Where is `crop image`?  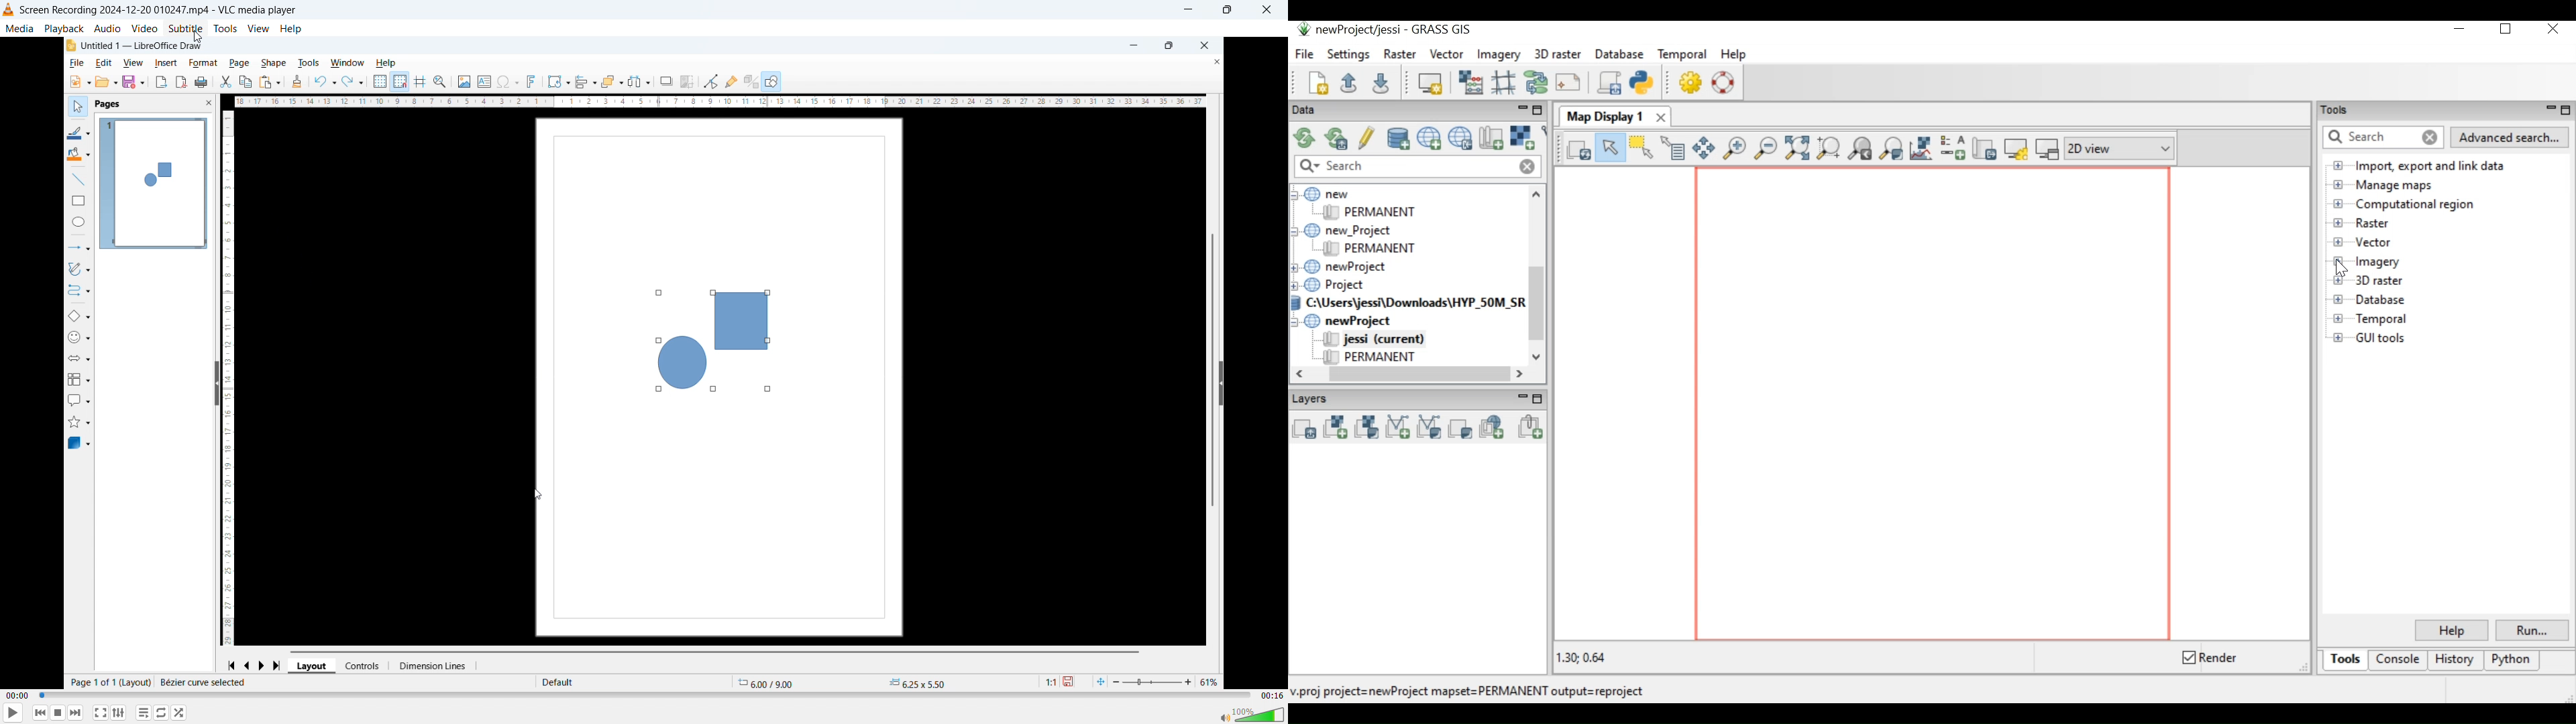 crop image is located at coordinates (688, 80).